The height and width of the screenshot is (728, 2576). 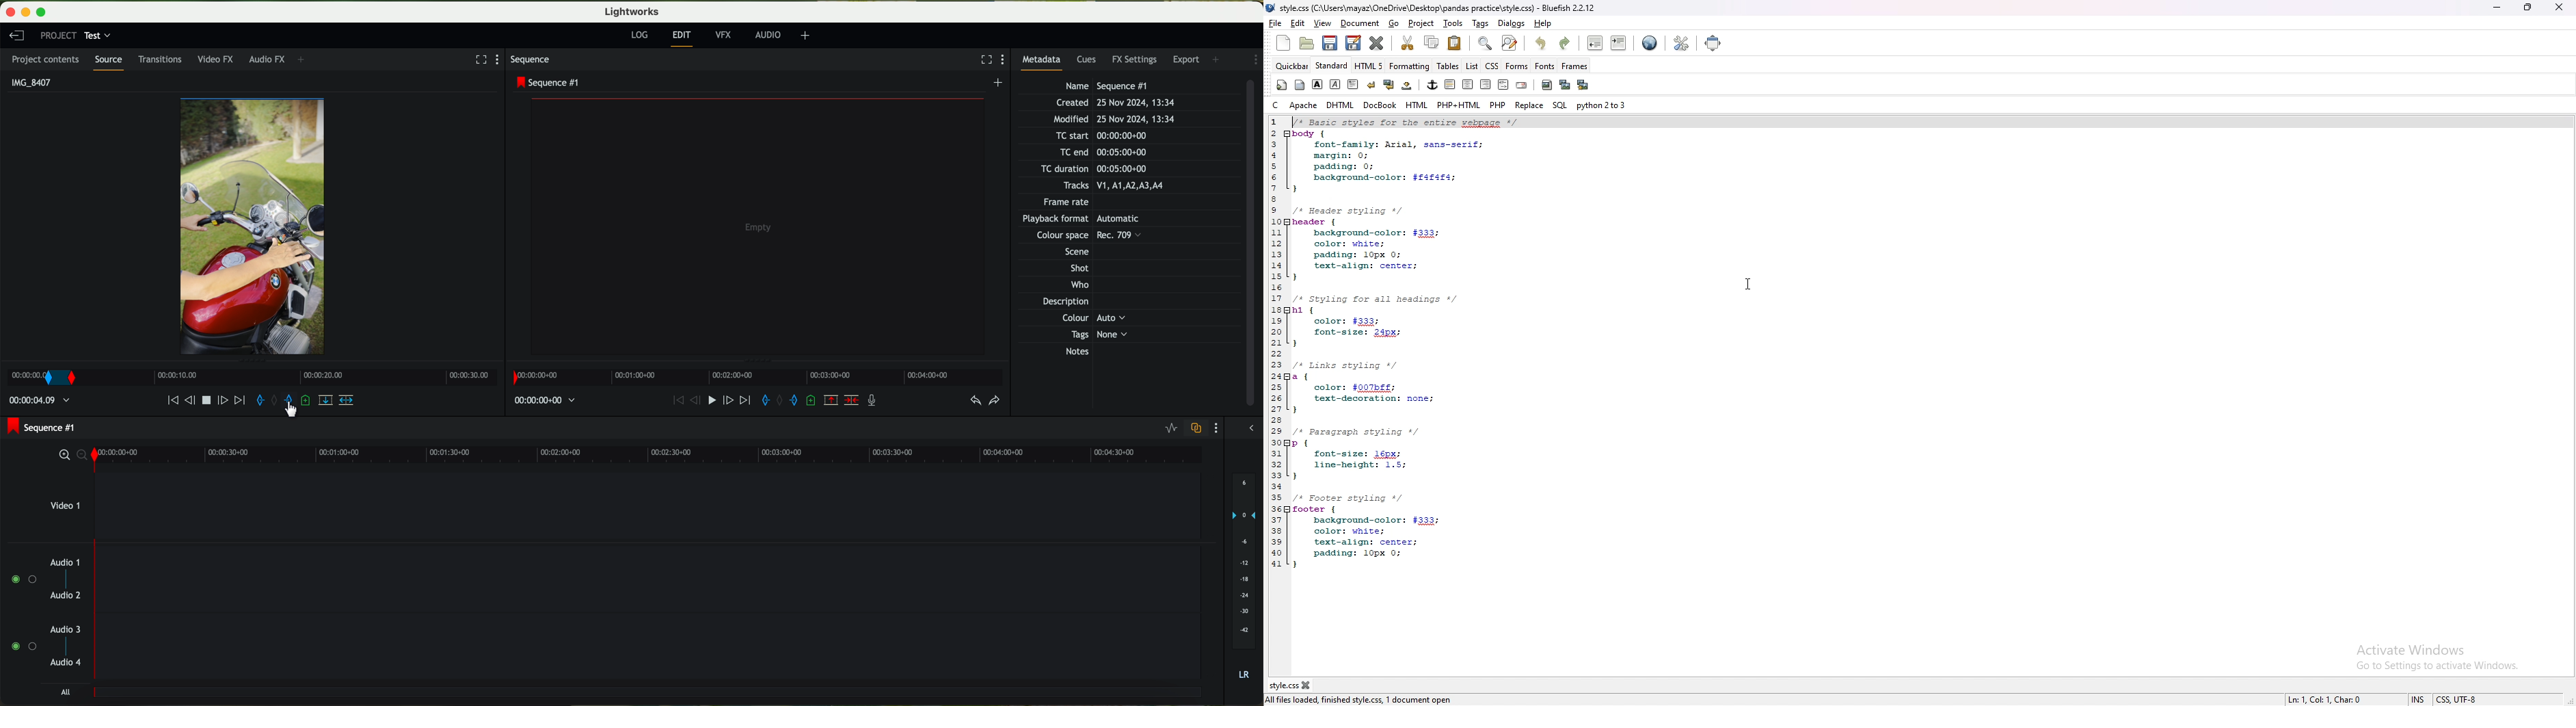 What do you see at coordinates (22, 613) in the screenshot?
I see `enable audio tracks` at bounding box center [22, 613].